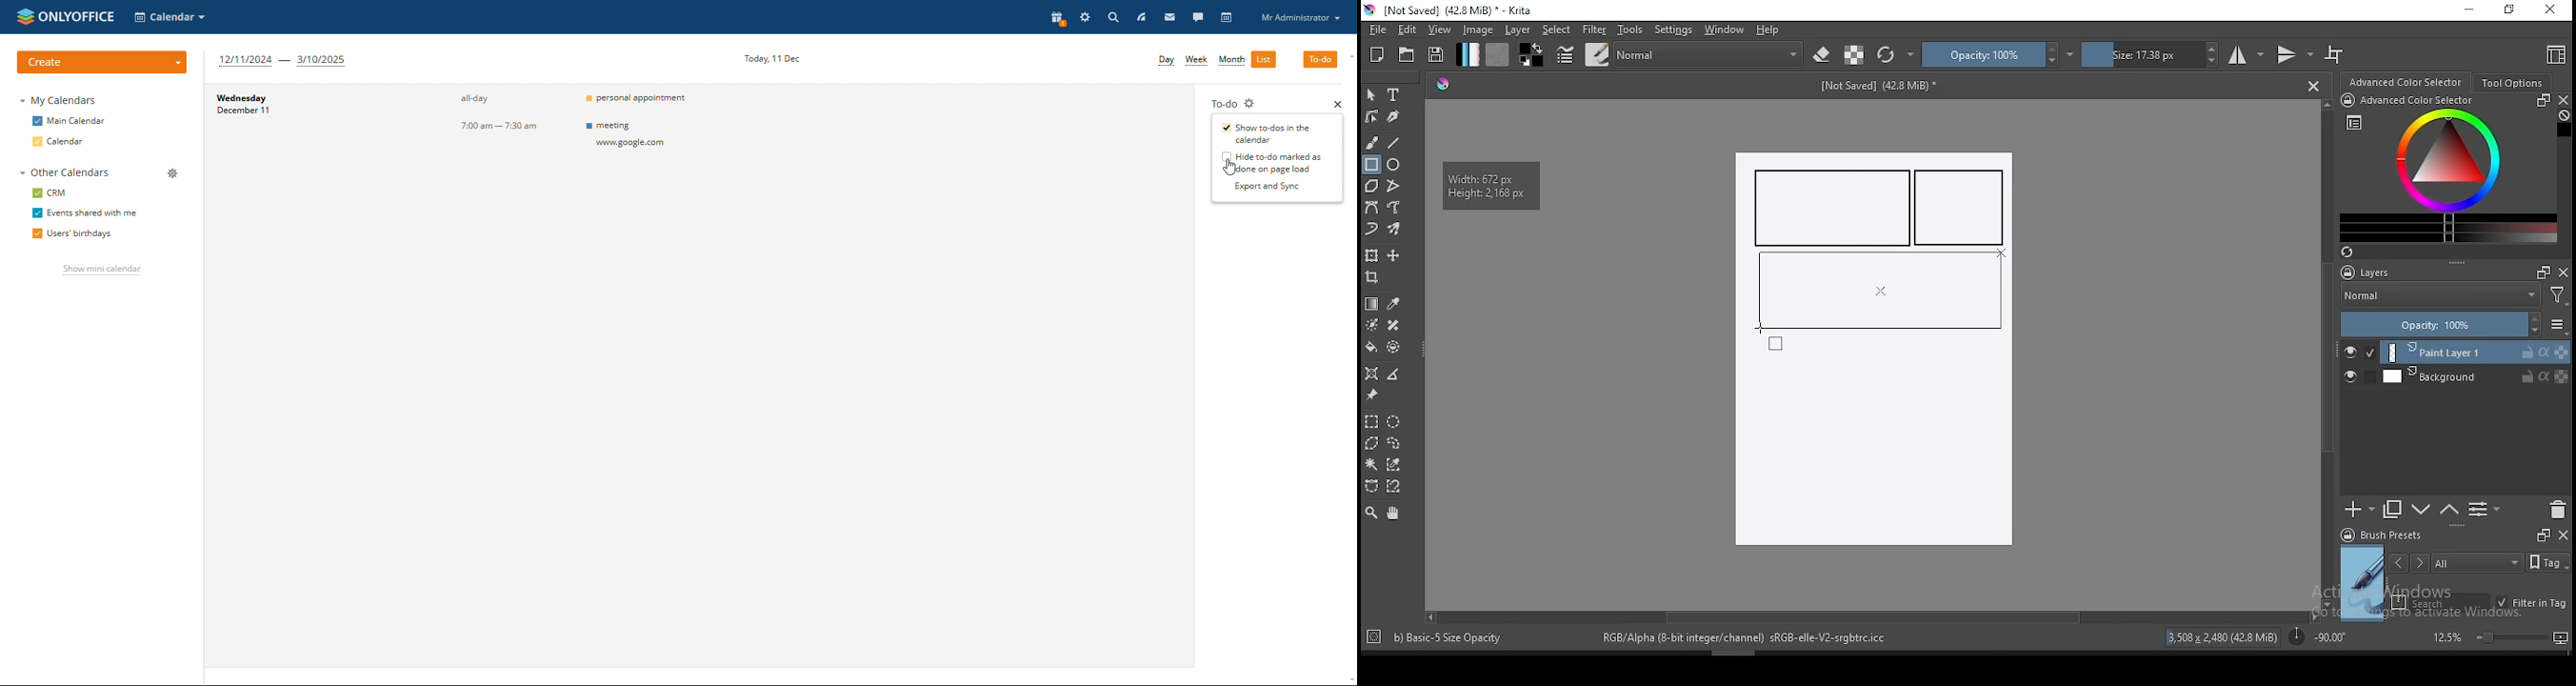 Image resolution: width=2576 pixels, height=700 pixels. What do you see at coordinates (1393, 422) in the screenshot?
I see `elliptical selection tool` at bounding box center [1393, 422].